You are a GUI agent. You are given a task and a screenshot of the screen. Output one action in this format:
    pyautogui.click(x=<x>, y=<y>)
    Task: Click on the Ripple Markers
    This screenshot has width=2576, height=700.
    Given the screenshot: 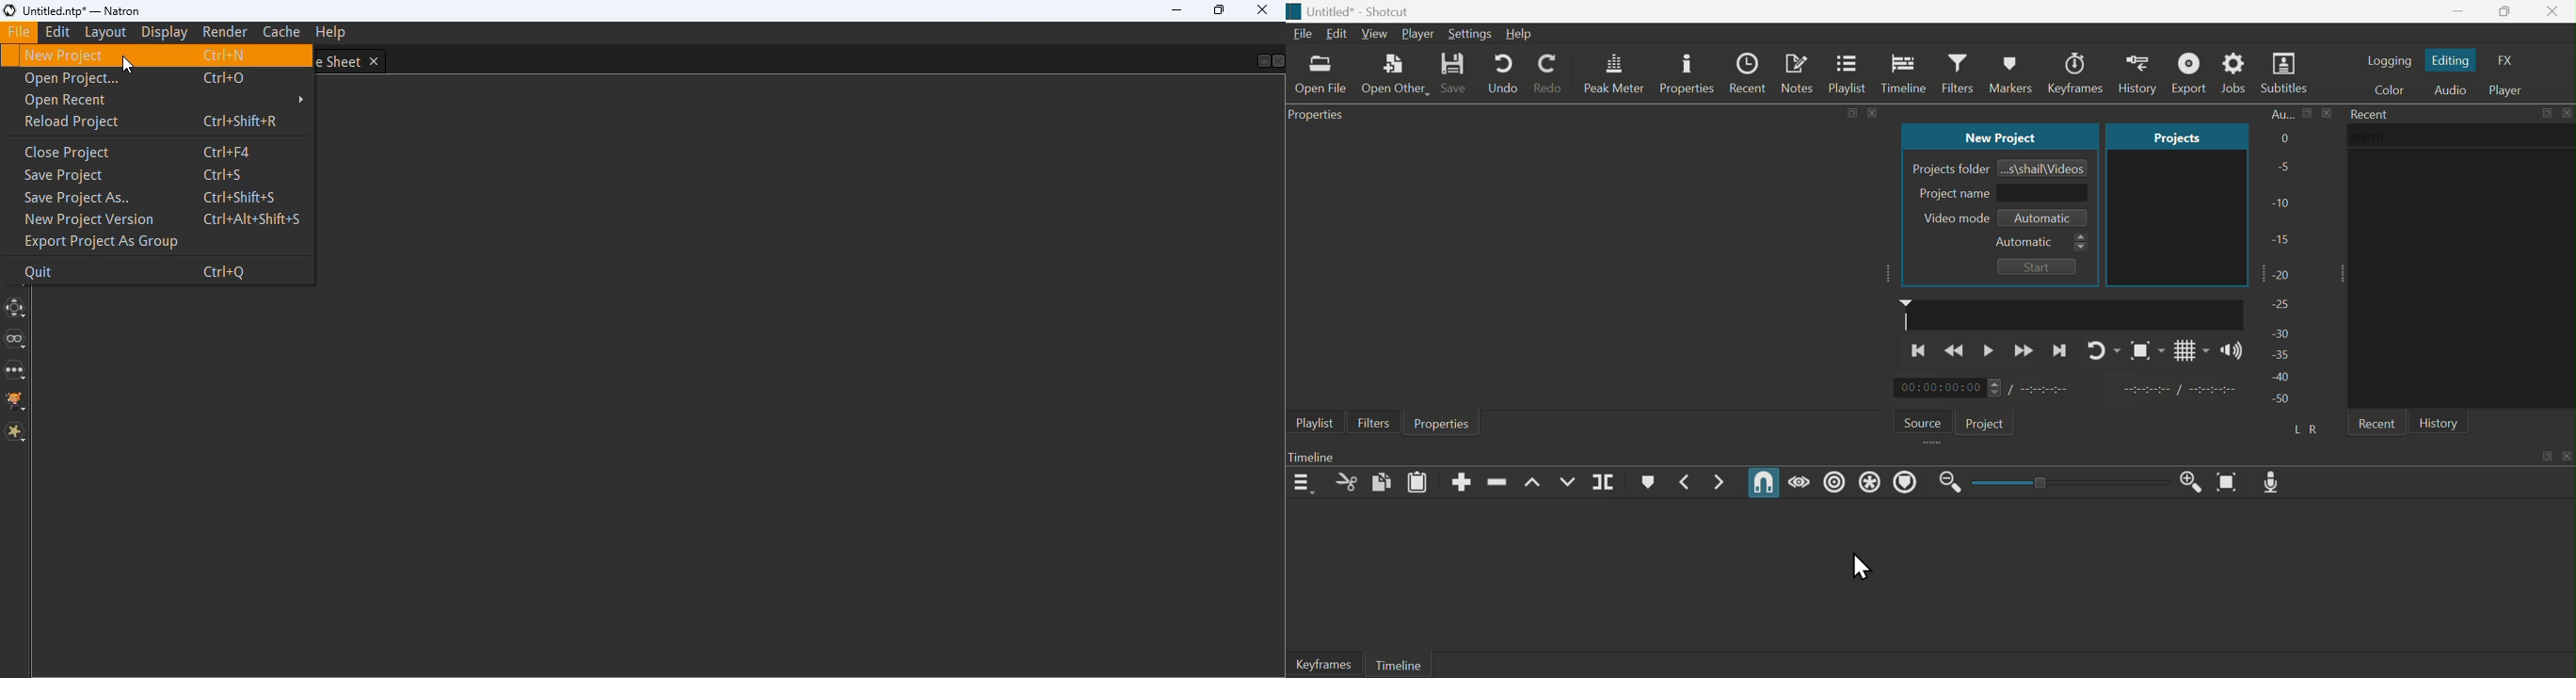 What is the action you would take?
    pyautogui.click(x=1907, y=483)
    